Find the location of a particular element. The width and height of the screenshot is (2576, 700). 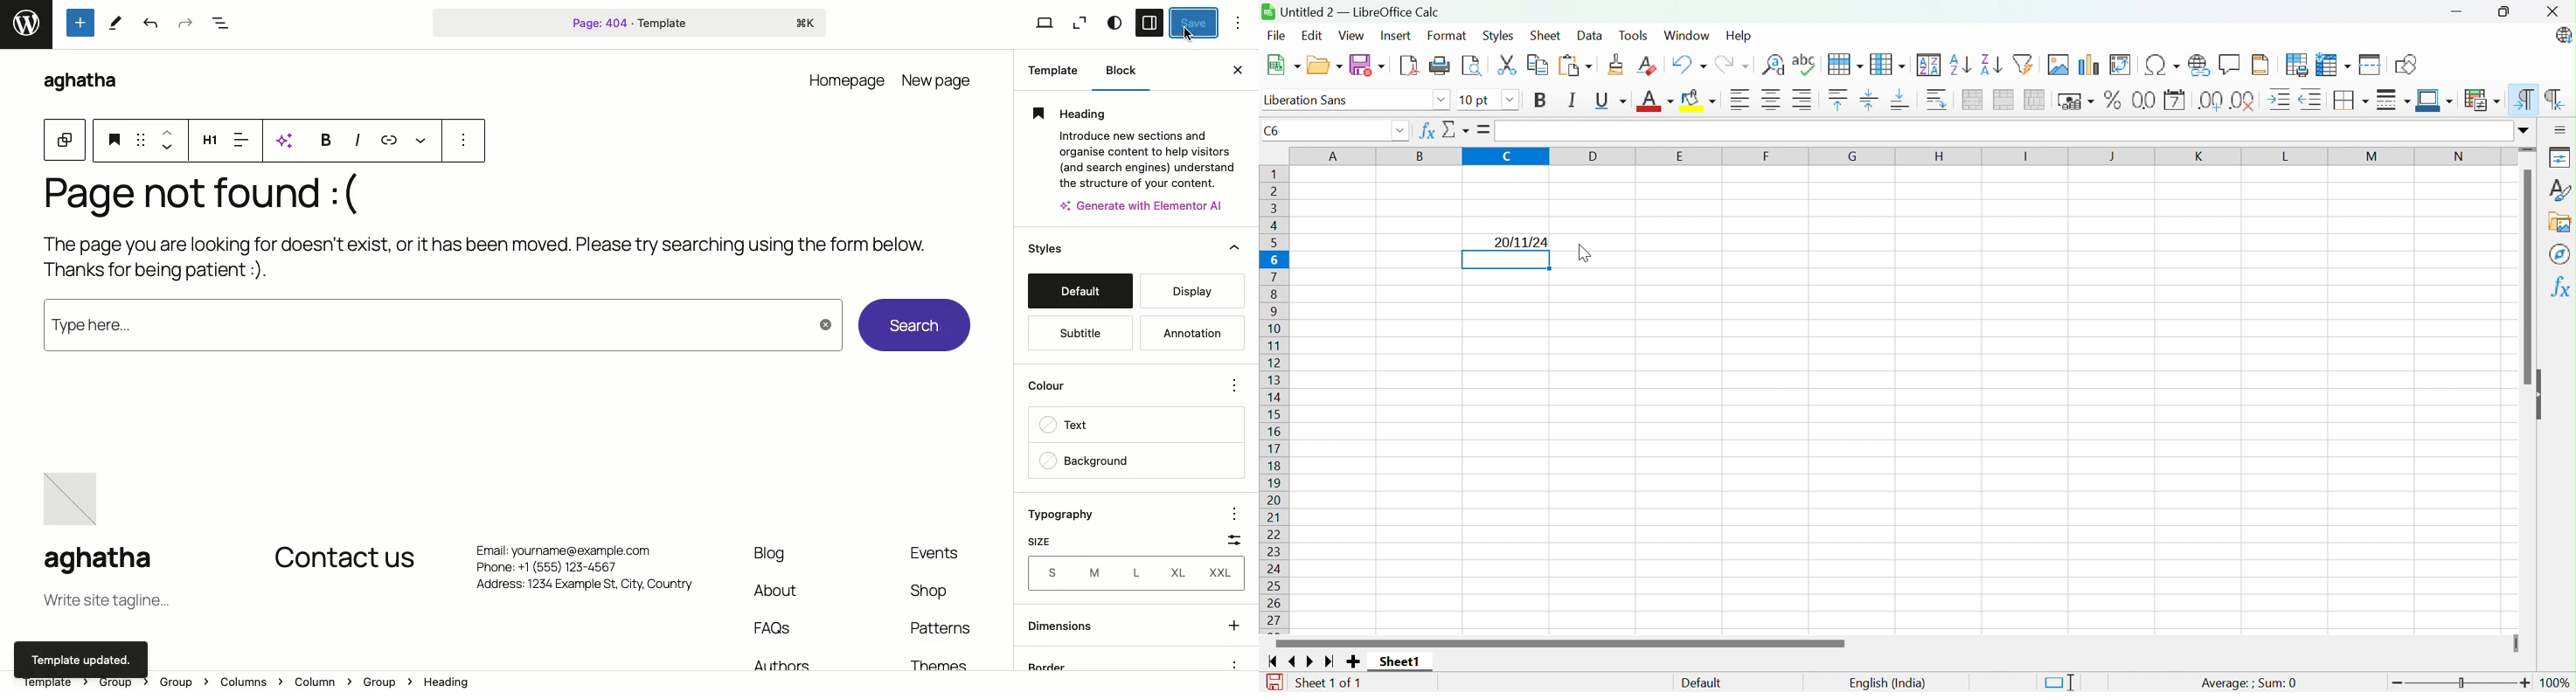

FAQs is located at coordinates (775, 628).